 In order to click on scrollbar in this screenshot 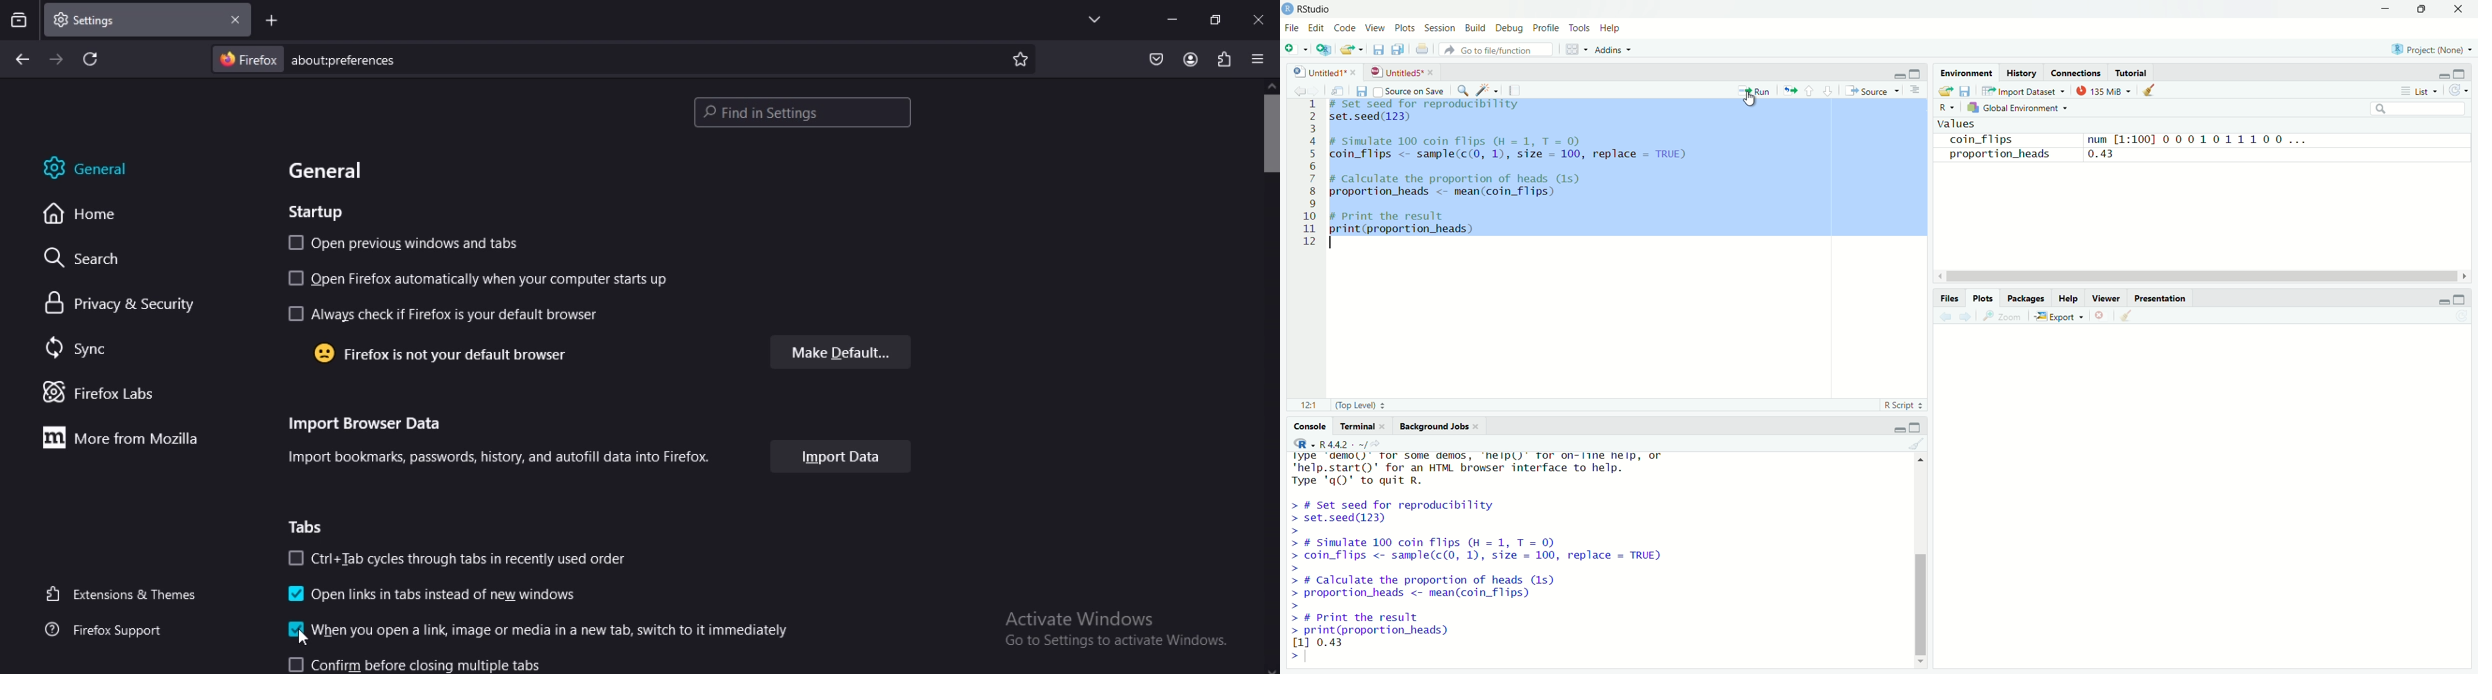, I will do `click(2192, 275)`.